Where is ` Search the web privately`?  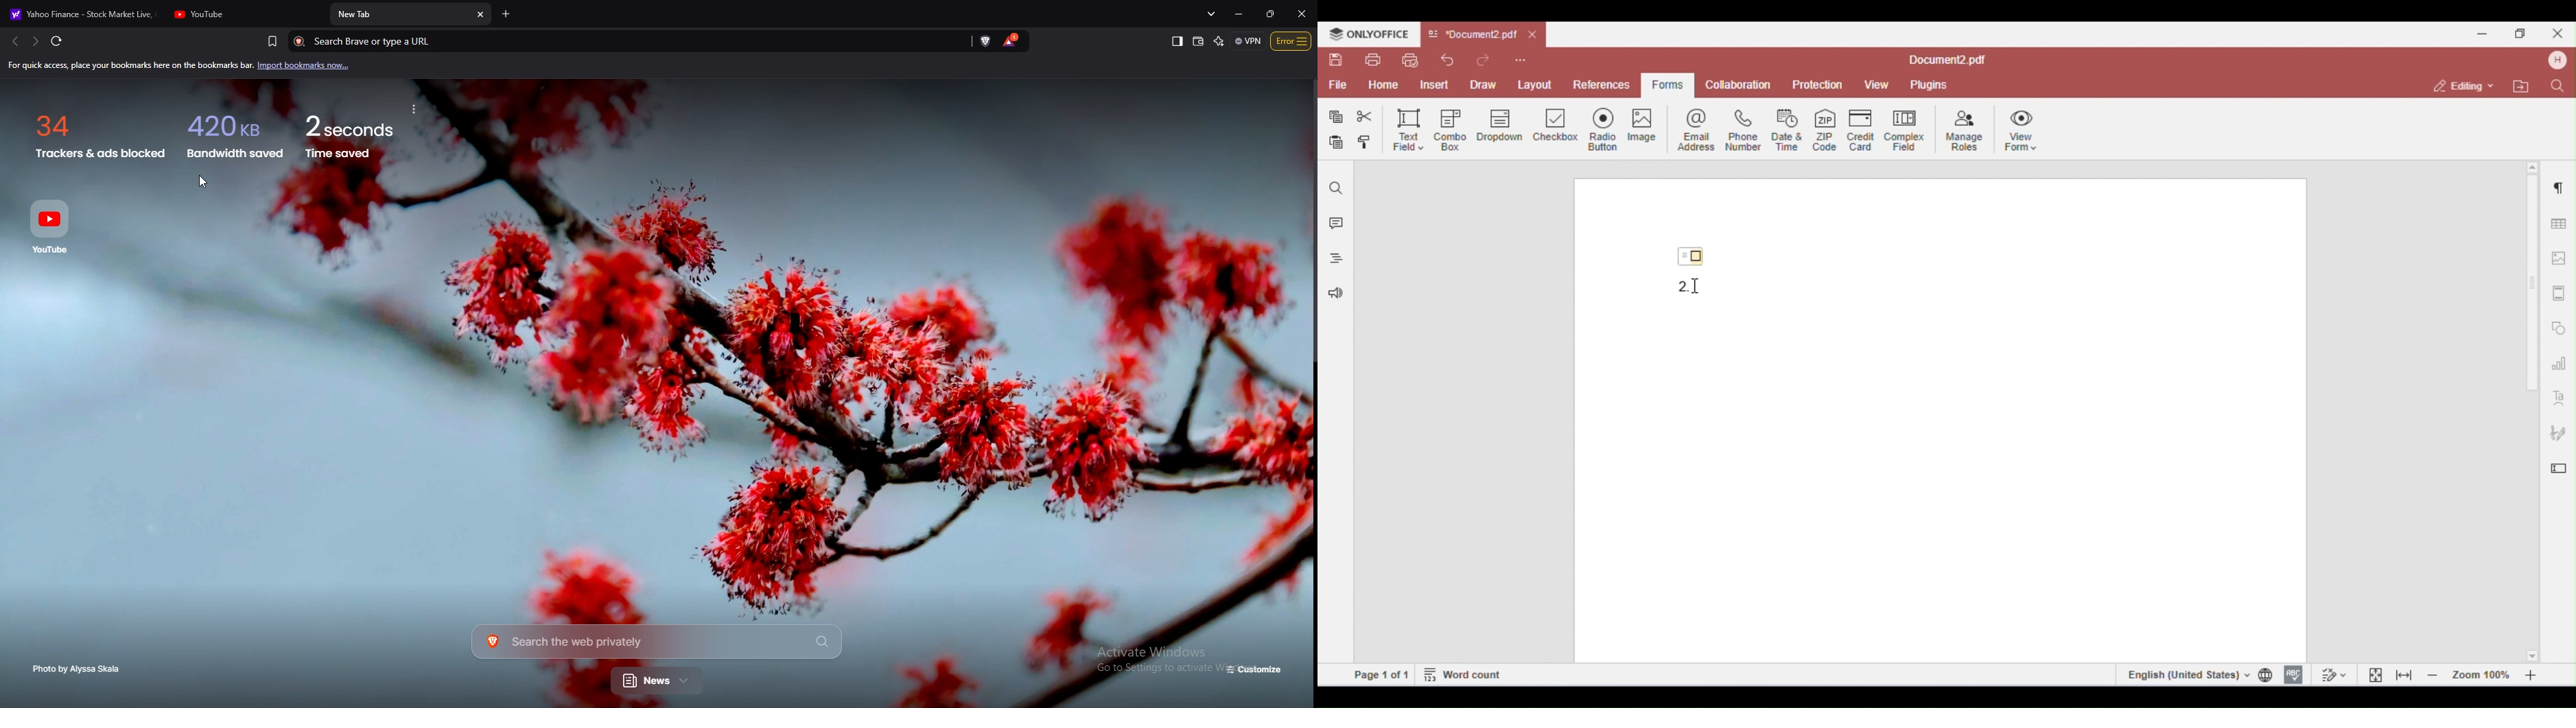  Search the web privately is located at coordinates (656, 641).